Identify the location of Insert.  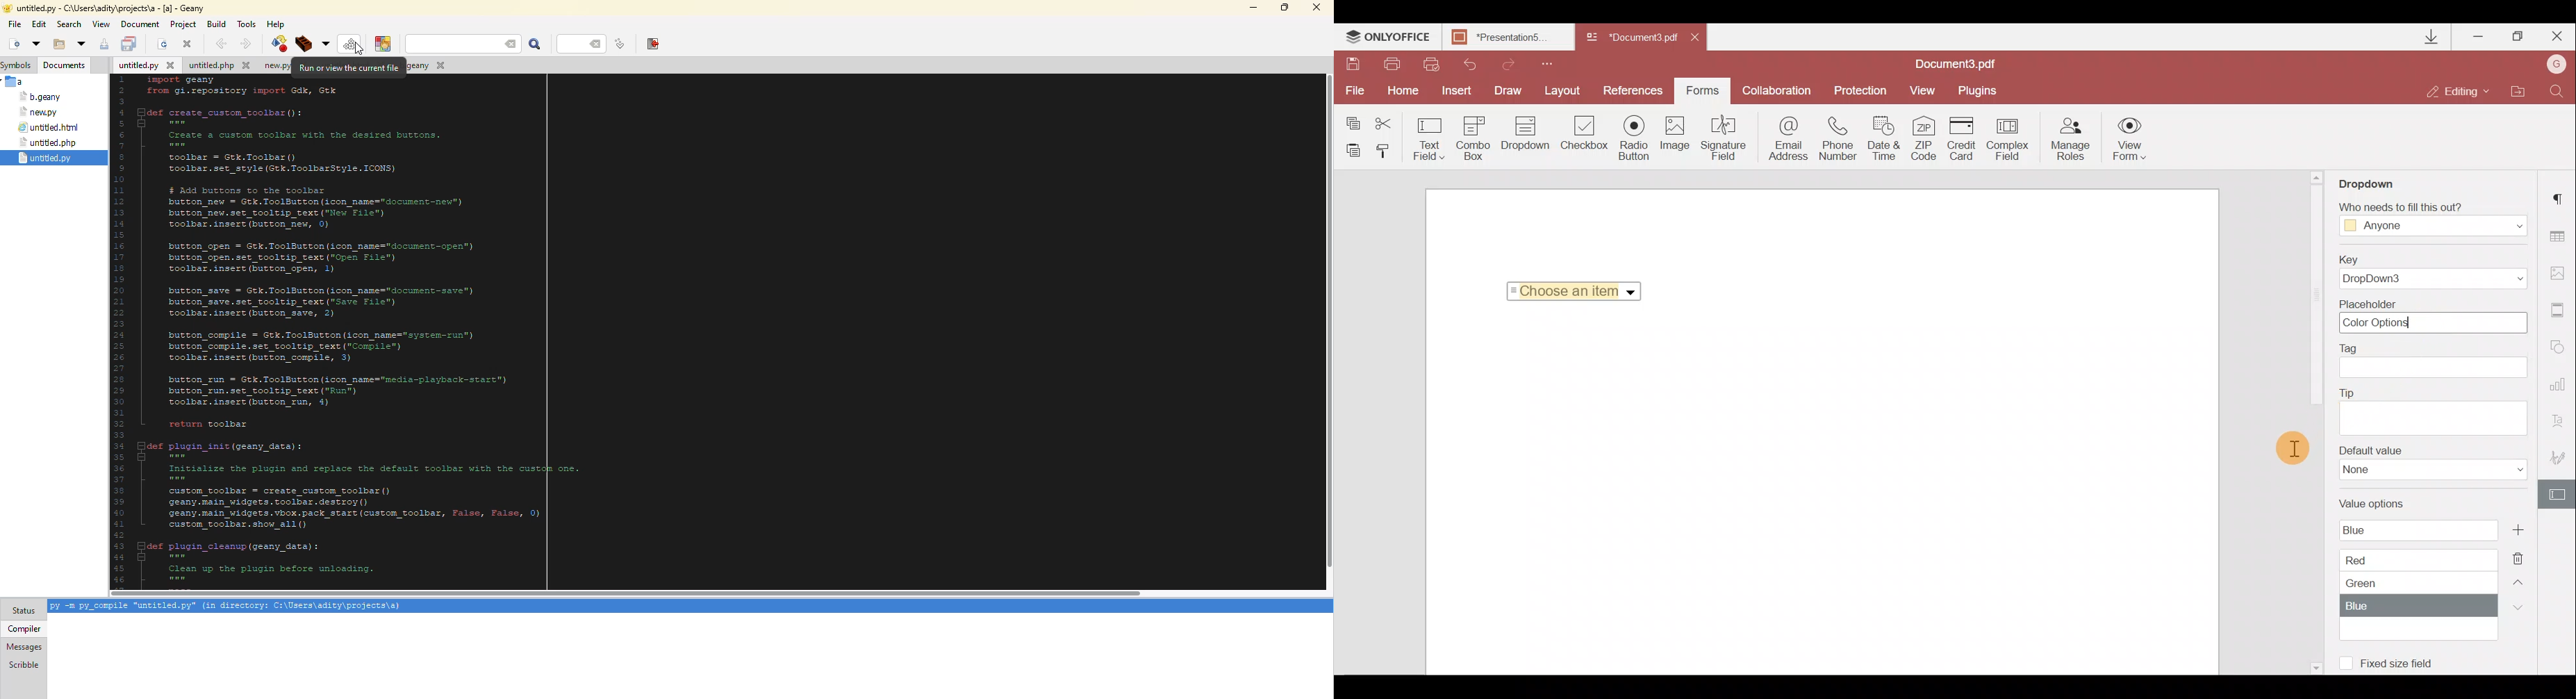
(1459, 91).